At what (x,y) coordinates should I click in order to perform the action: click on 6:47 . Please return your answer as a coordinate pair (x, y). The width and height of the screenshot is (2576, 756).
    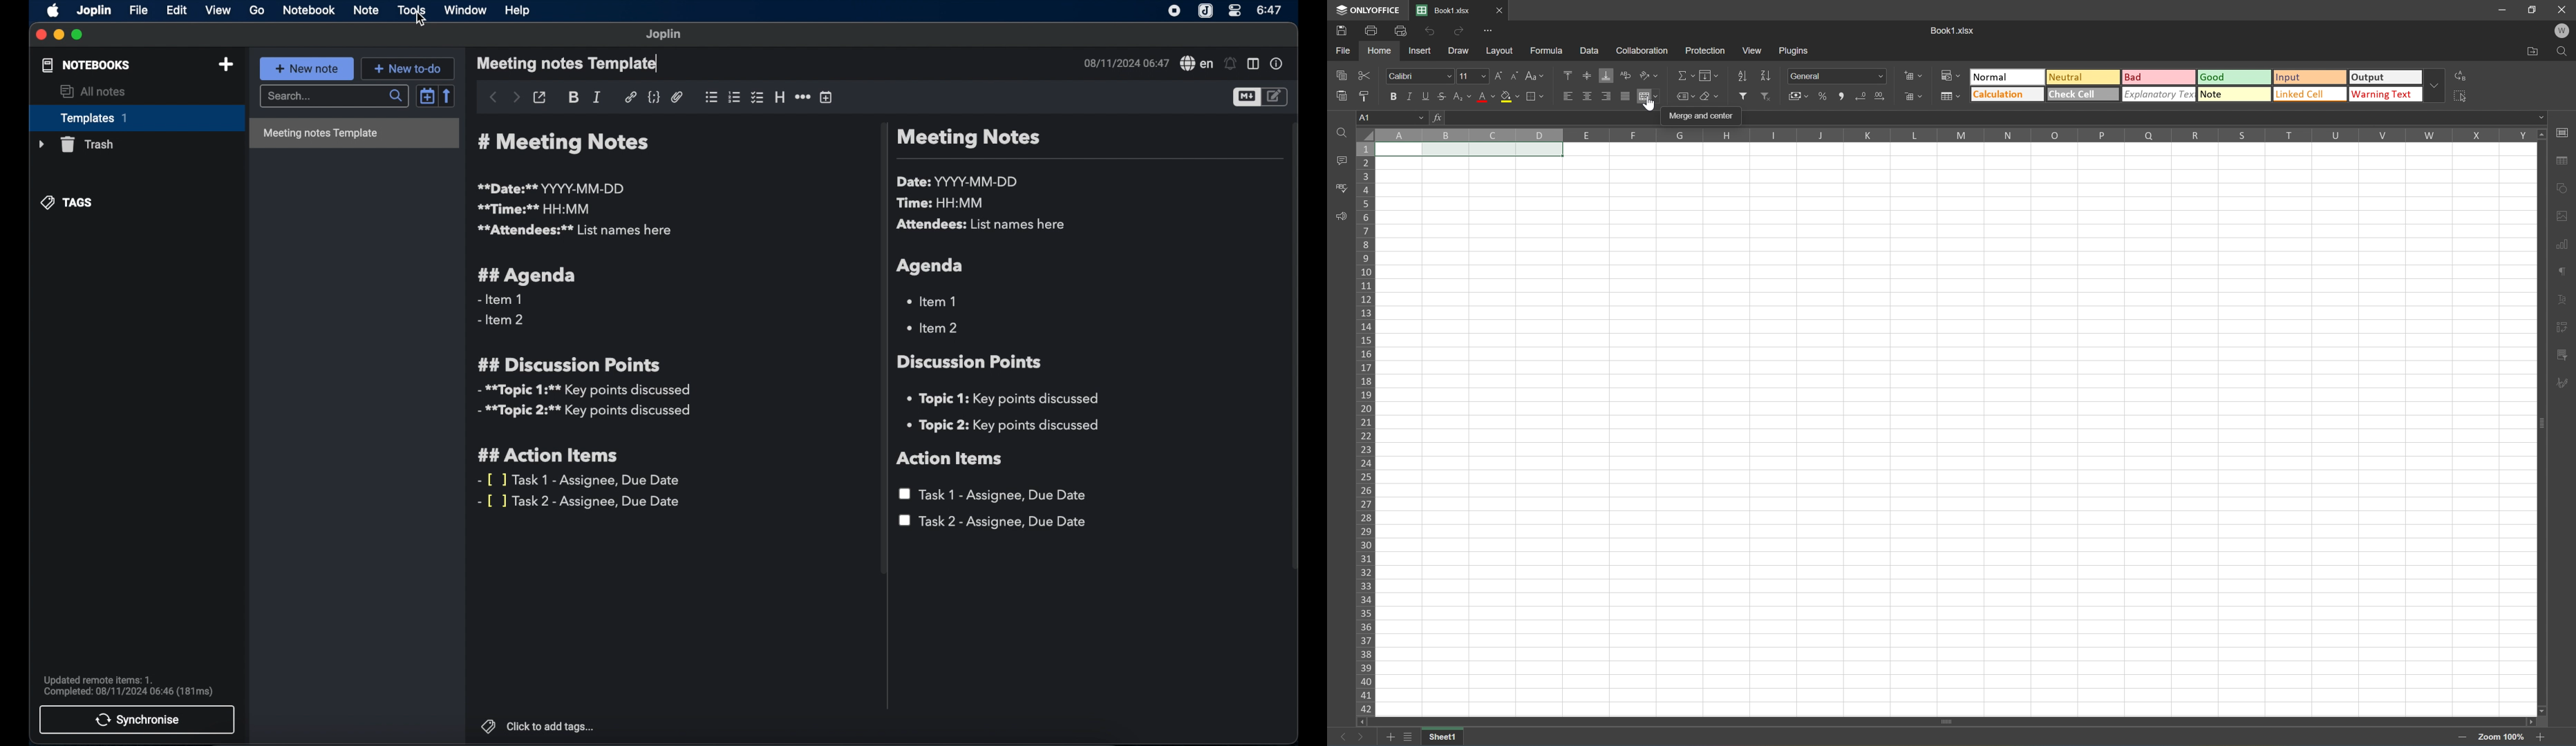
    Looking at the image, I should click on (1269, 10).